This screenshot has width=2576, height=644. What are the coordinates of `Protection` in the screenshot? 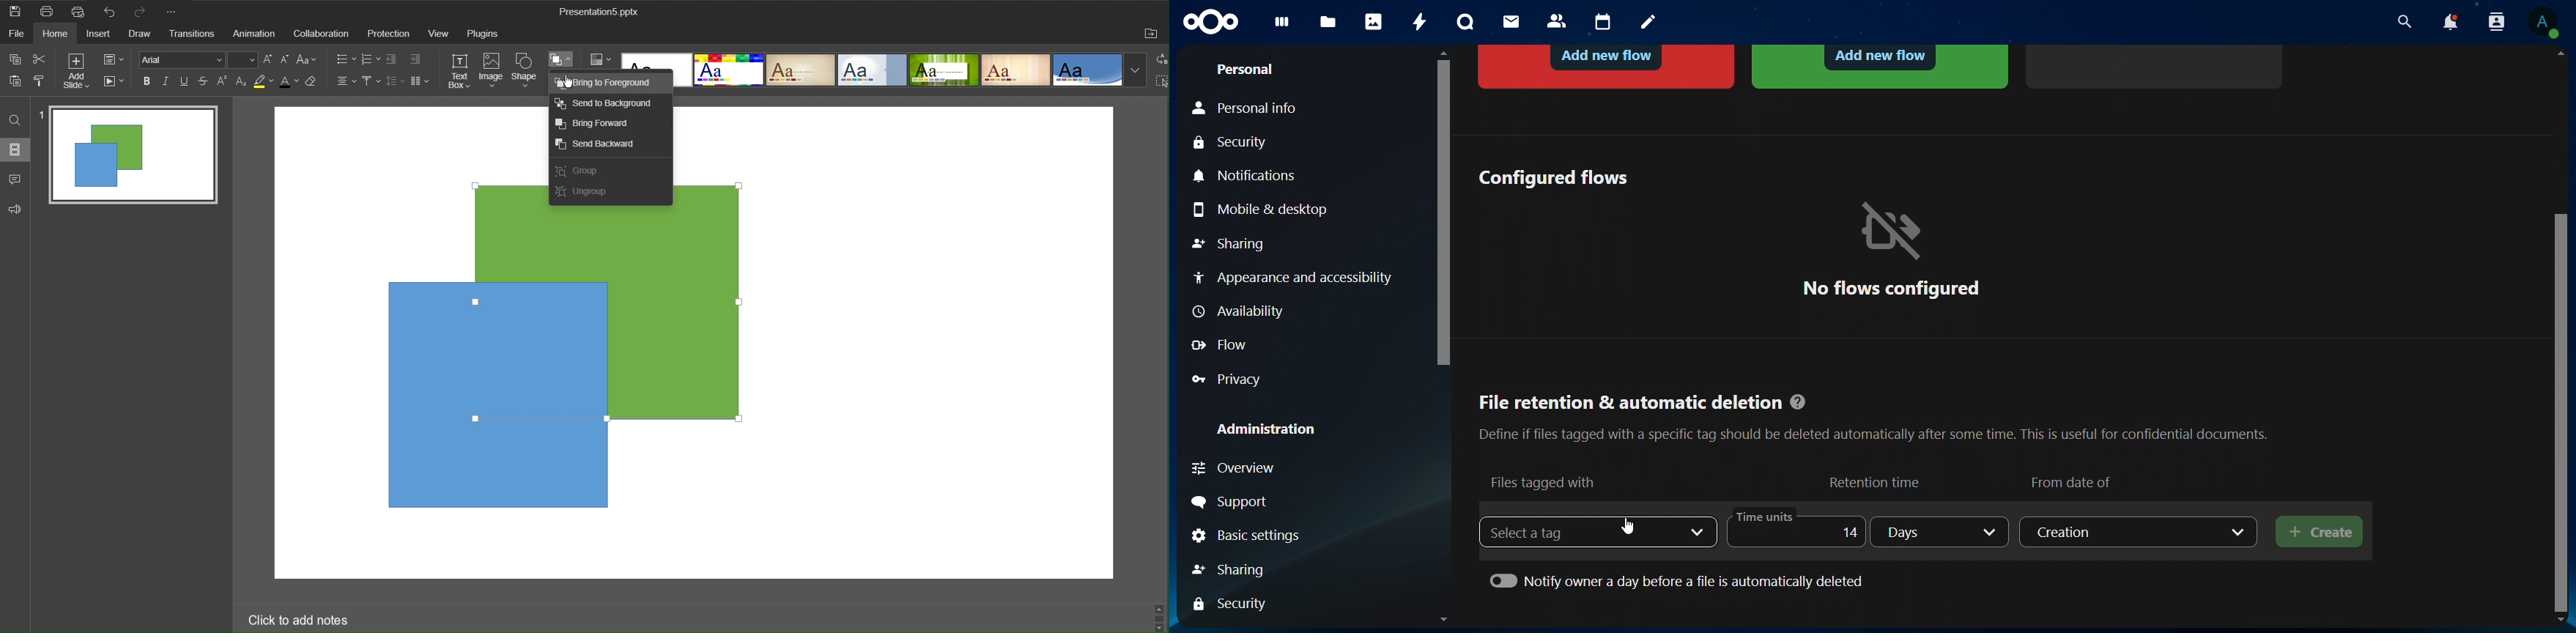 It's located at (390, 34).